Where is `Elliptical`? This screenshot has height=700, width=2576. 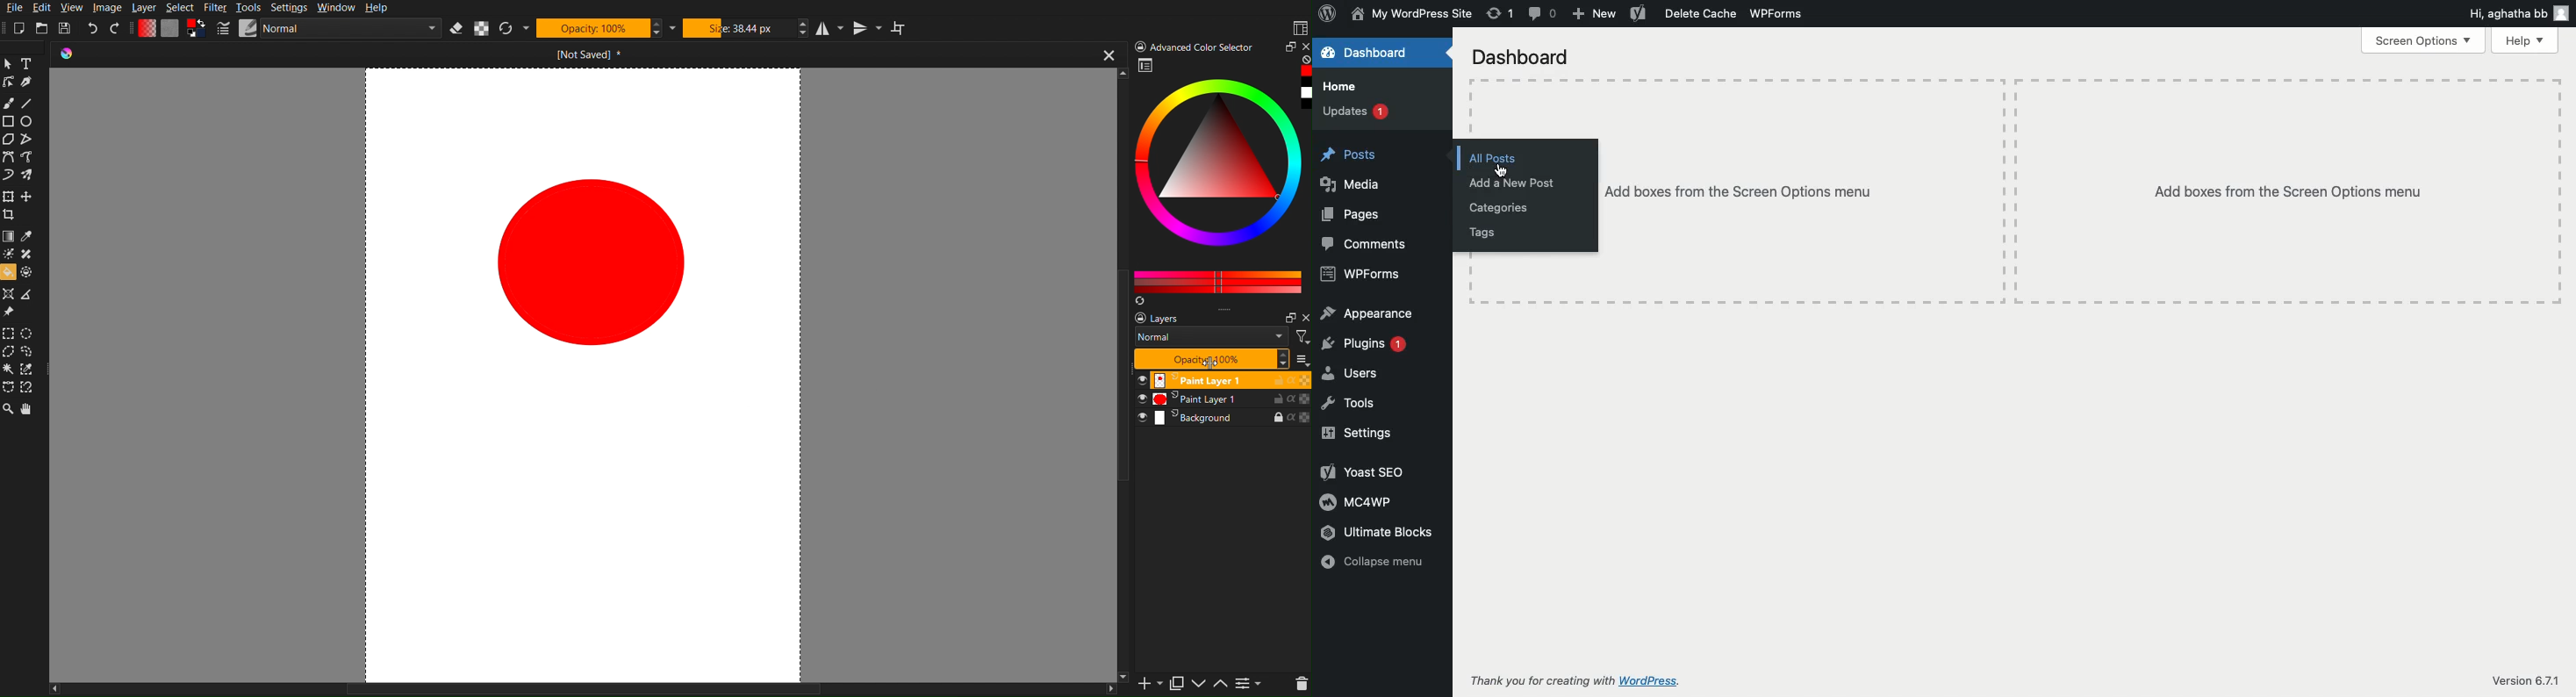
Elliptical is located at coordinates (29, 334).